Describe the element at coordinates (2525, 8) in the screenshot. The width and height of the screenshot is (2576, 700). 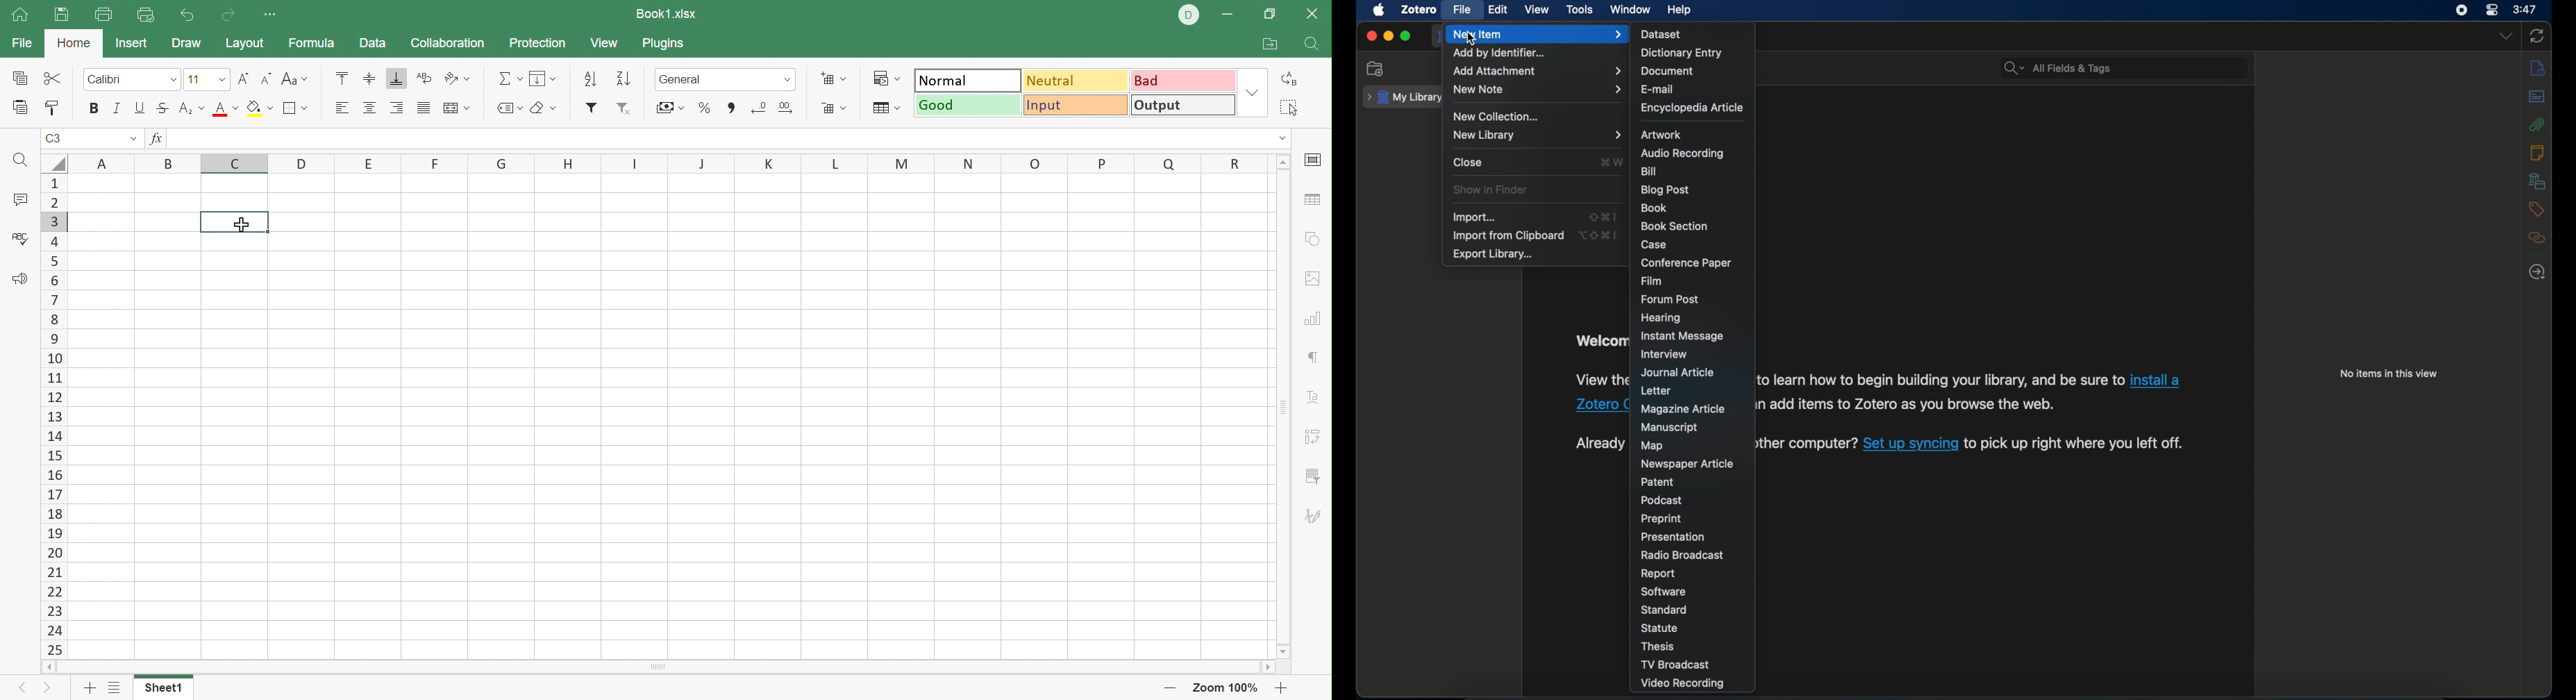
I see `time` at that location.